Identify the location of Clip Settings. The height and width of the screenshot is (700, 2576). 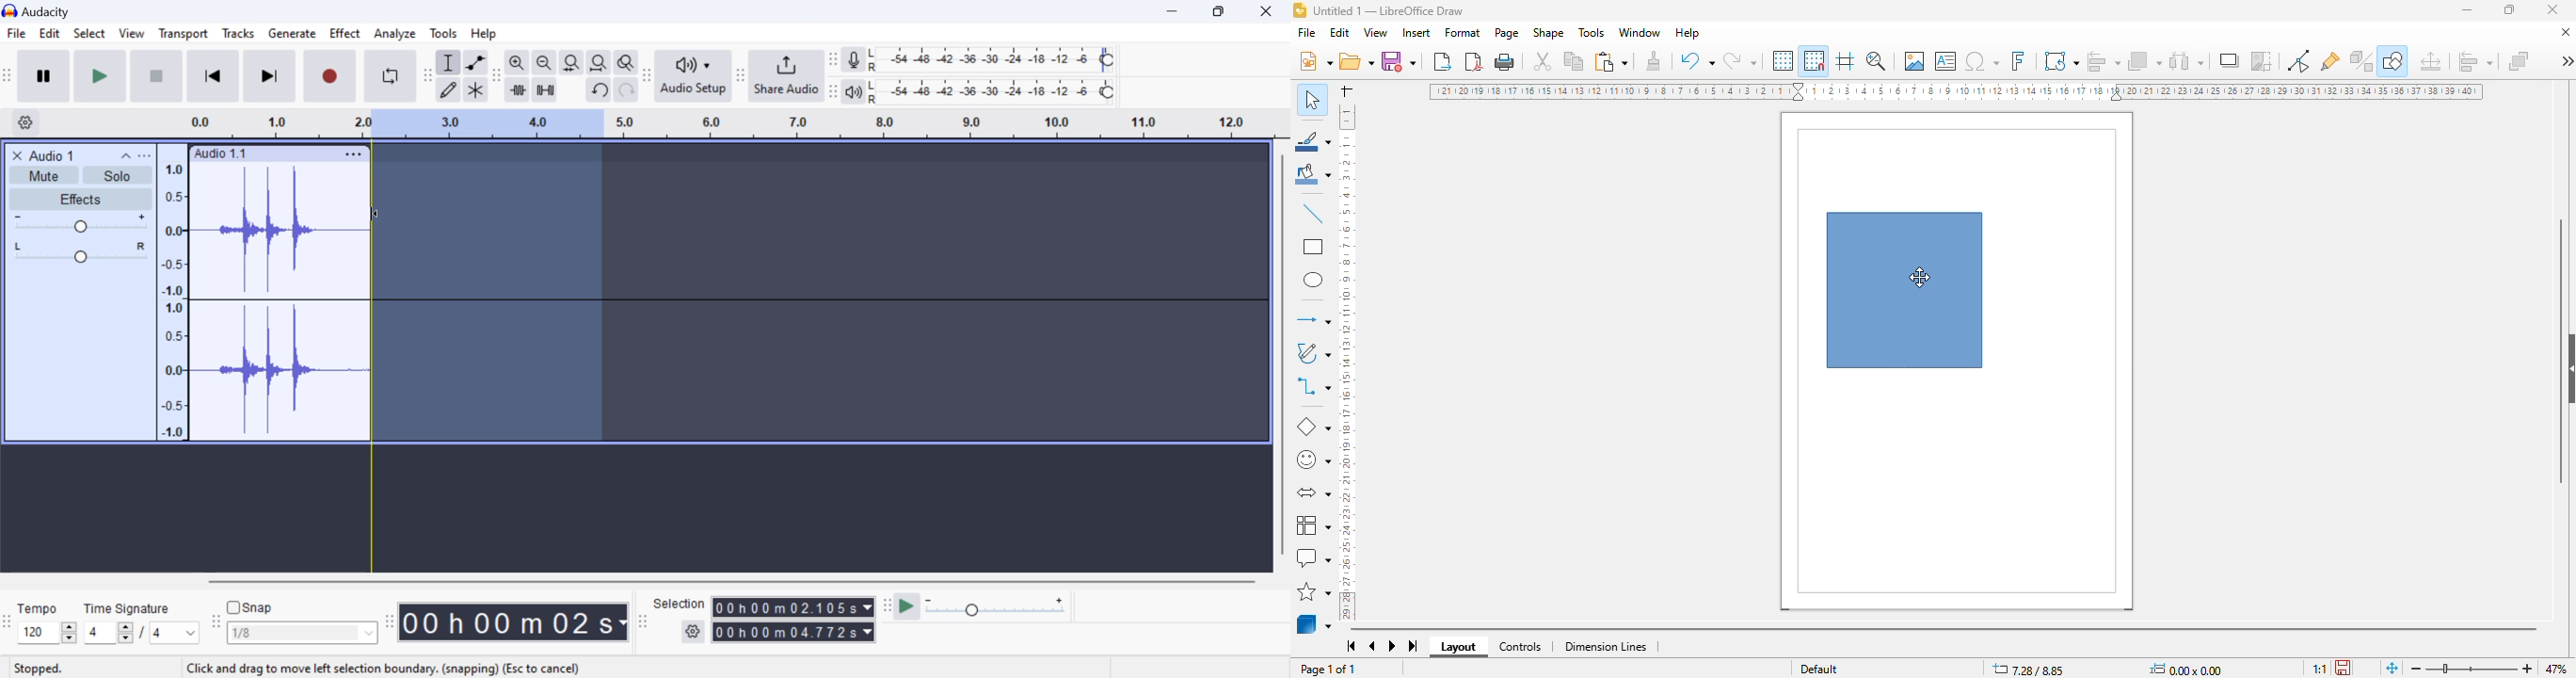
(354, 154).